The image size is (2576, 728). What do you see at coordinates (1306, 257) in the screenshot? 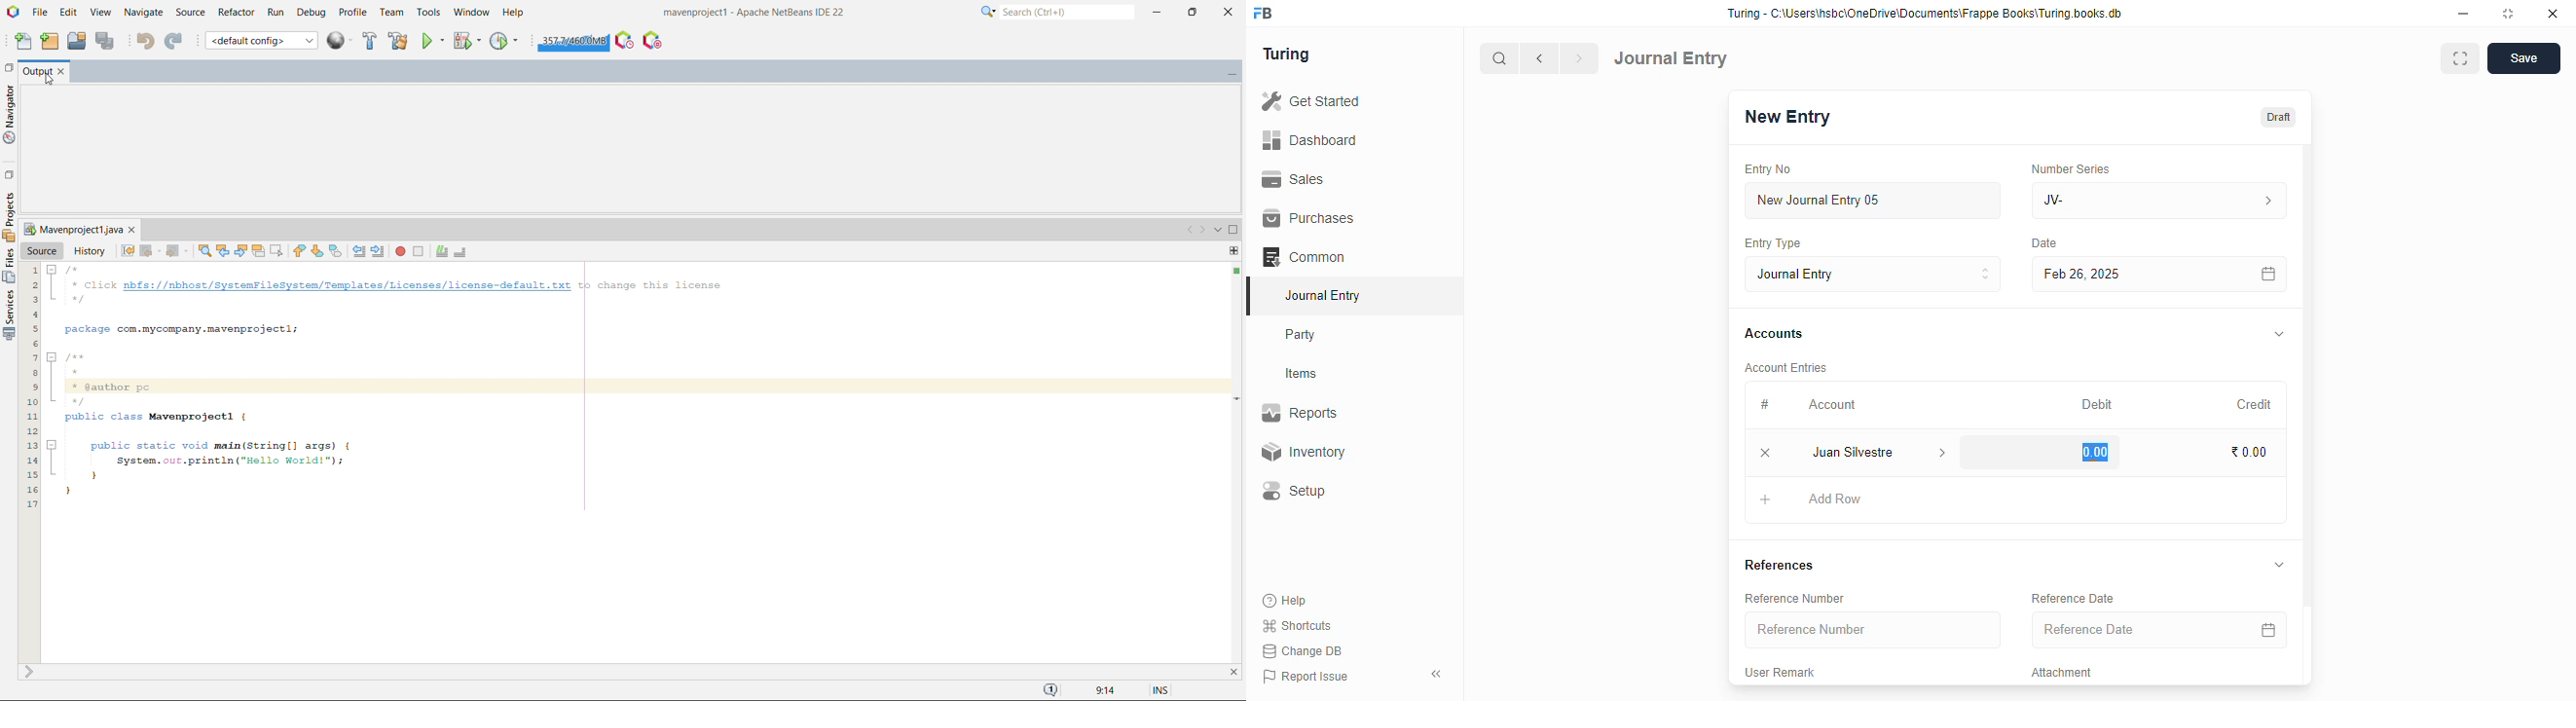
I see `common` at bounding box center [1306, 257].